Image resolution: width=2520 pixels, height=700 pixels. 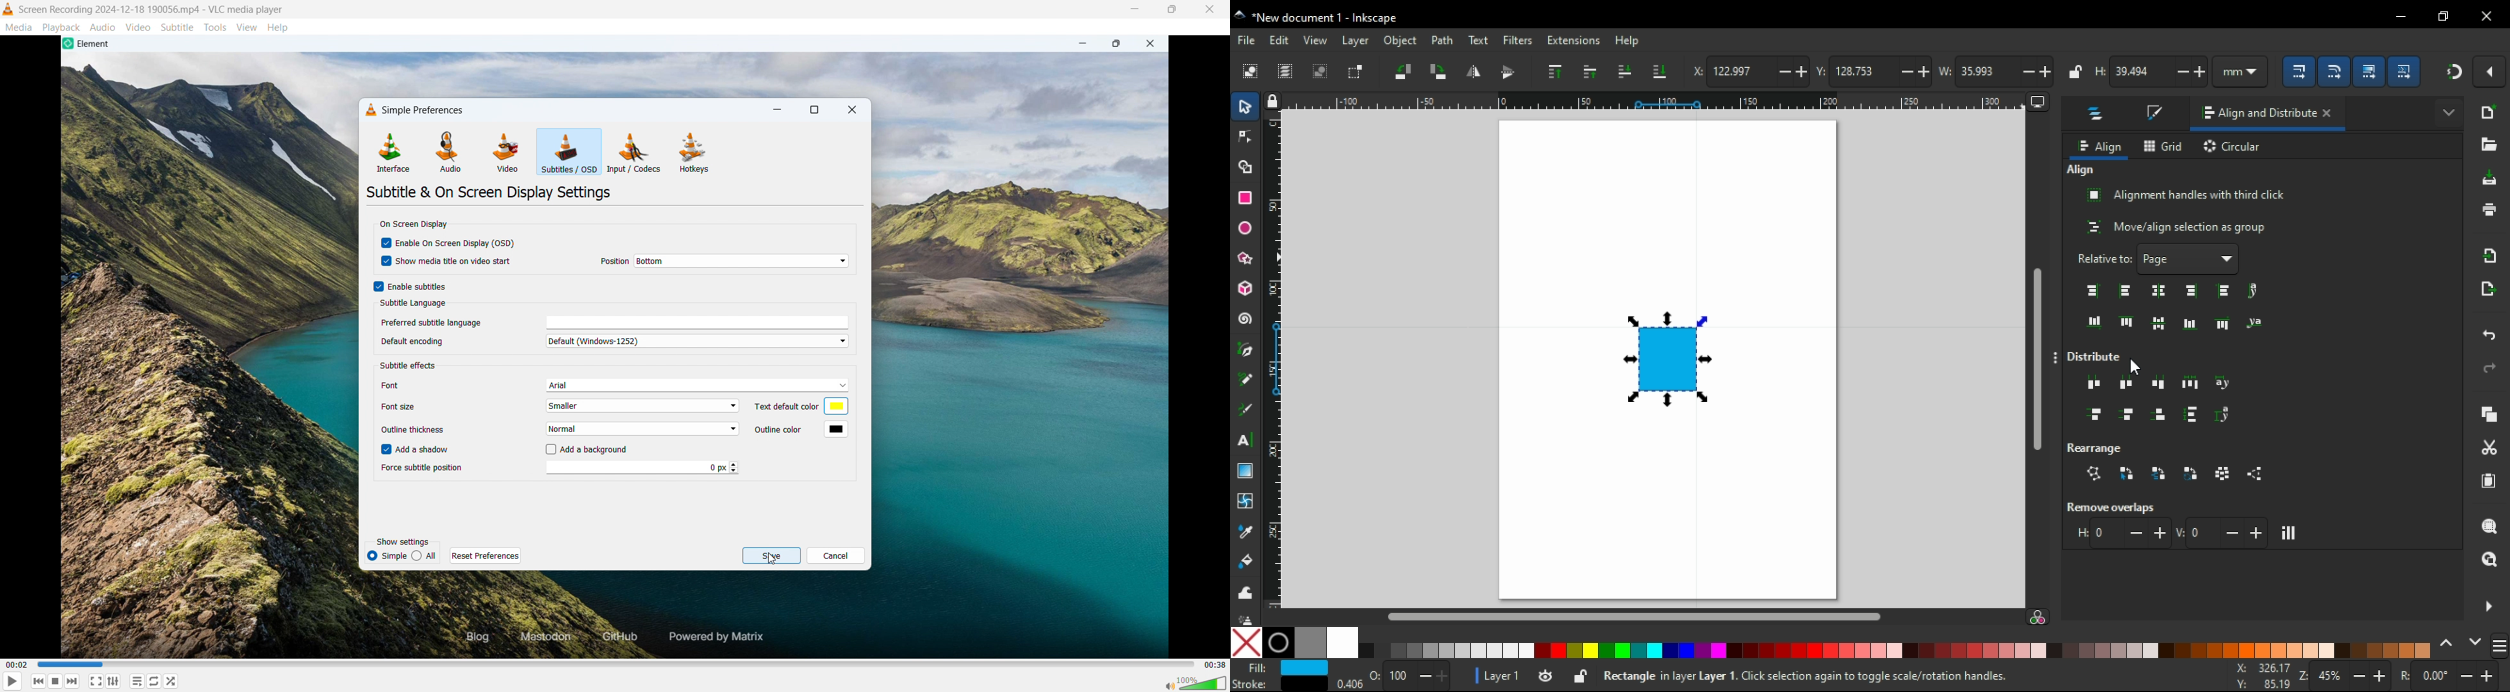 I want to click on checkbox, so click(x=550, y=449).